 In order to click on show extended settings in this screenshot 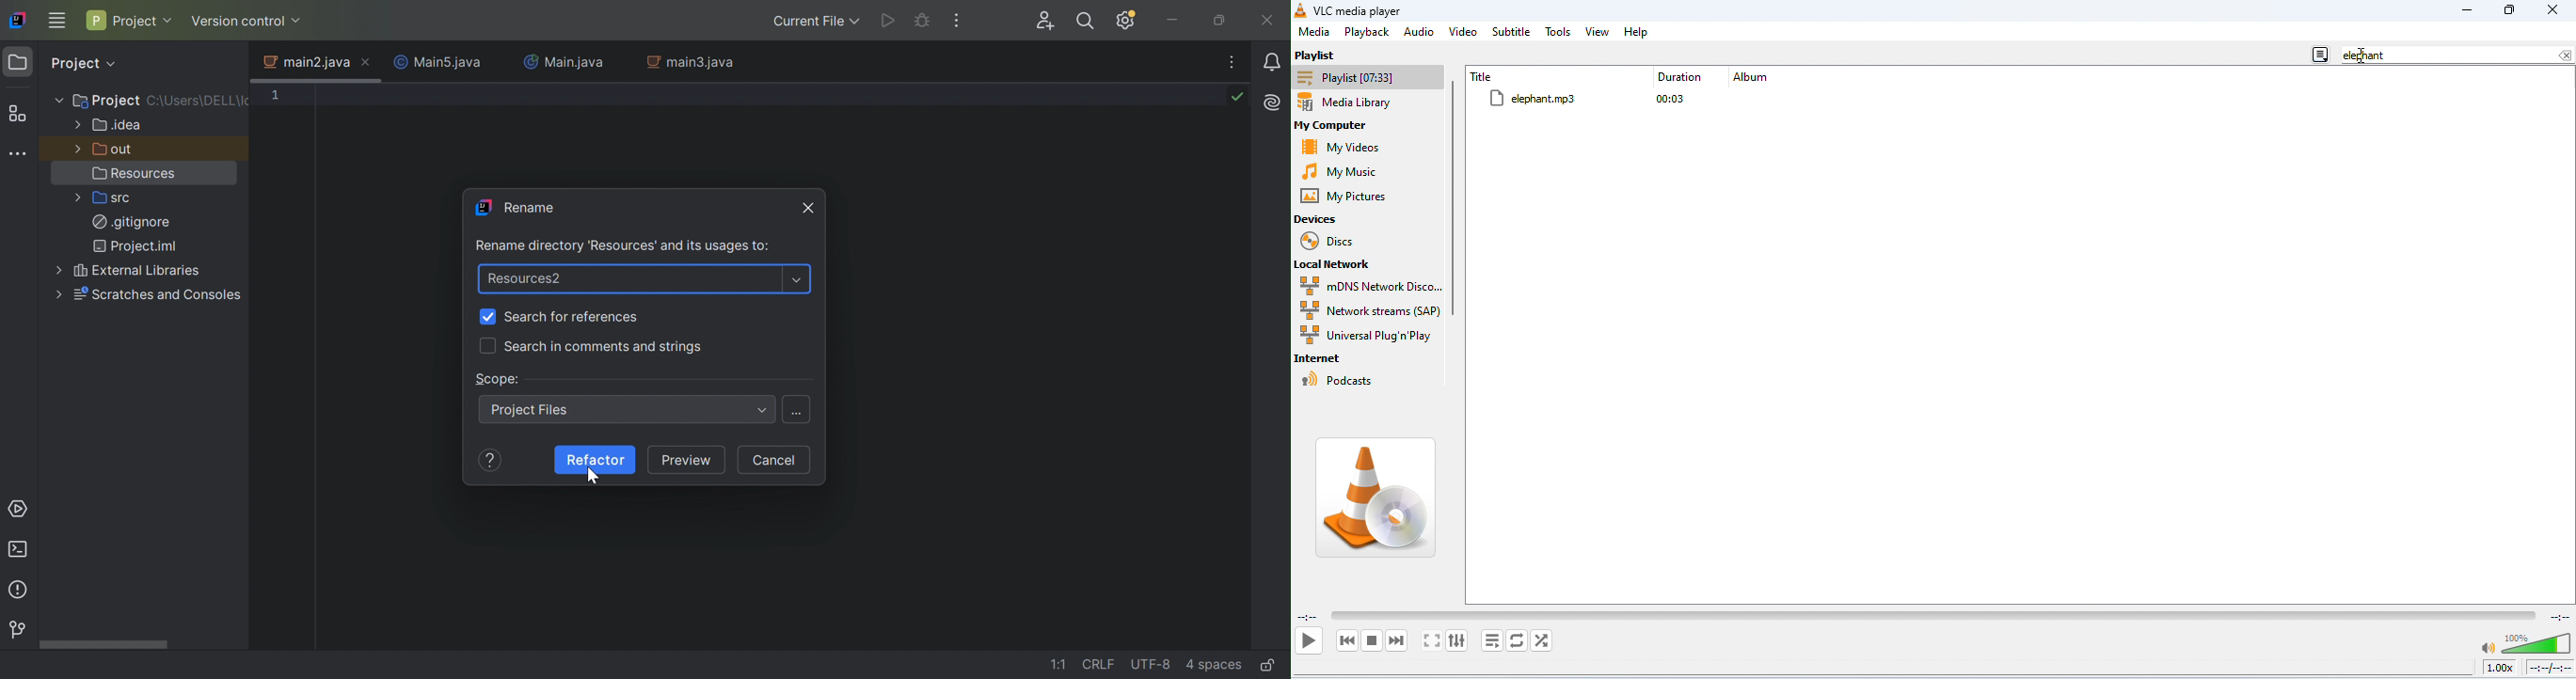, I will do `click(1458, 641)`.